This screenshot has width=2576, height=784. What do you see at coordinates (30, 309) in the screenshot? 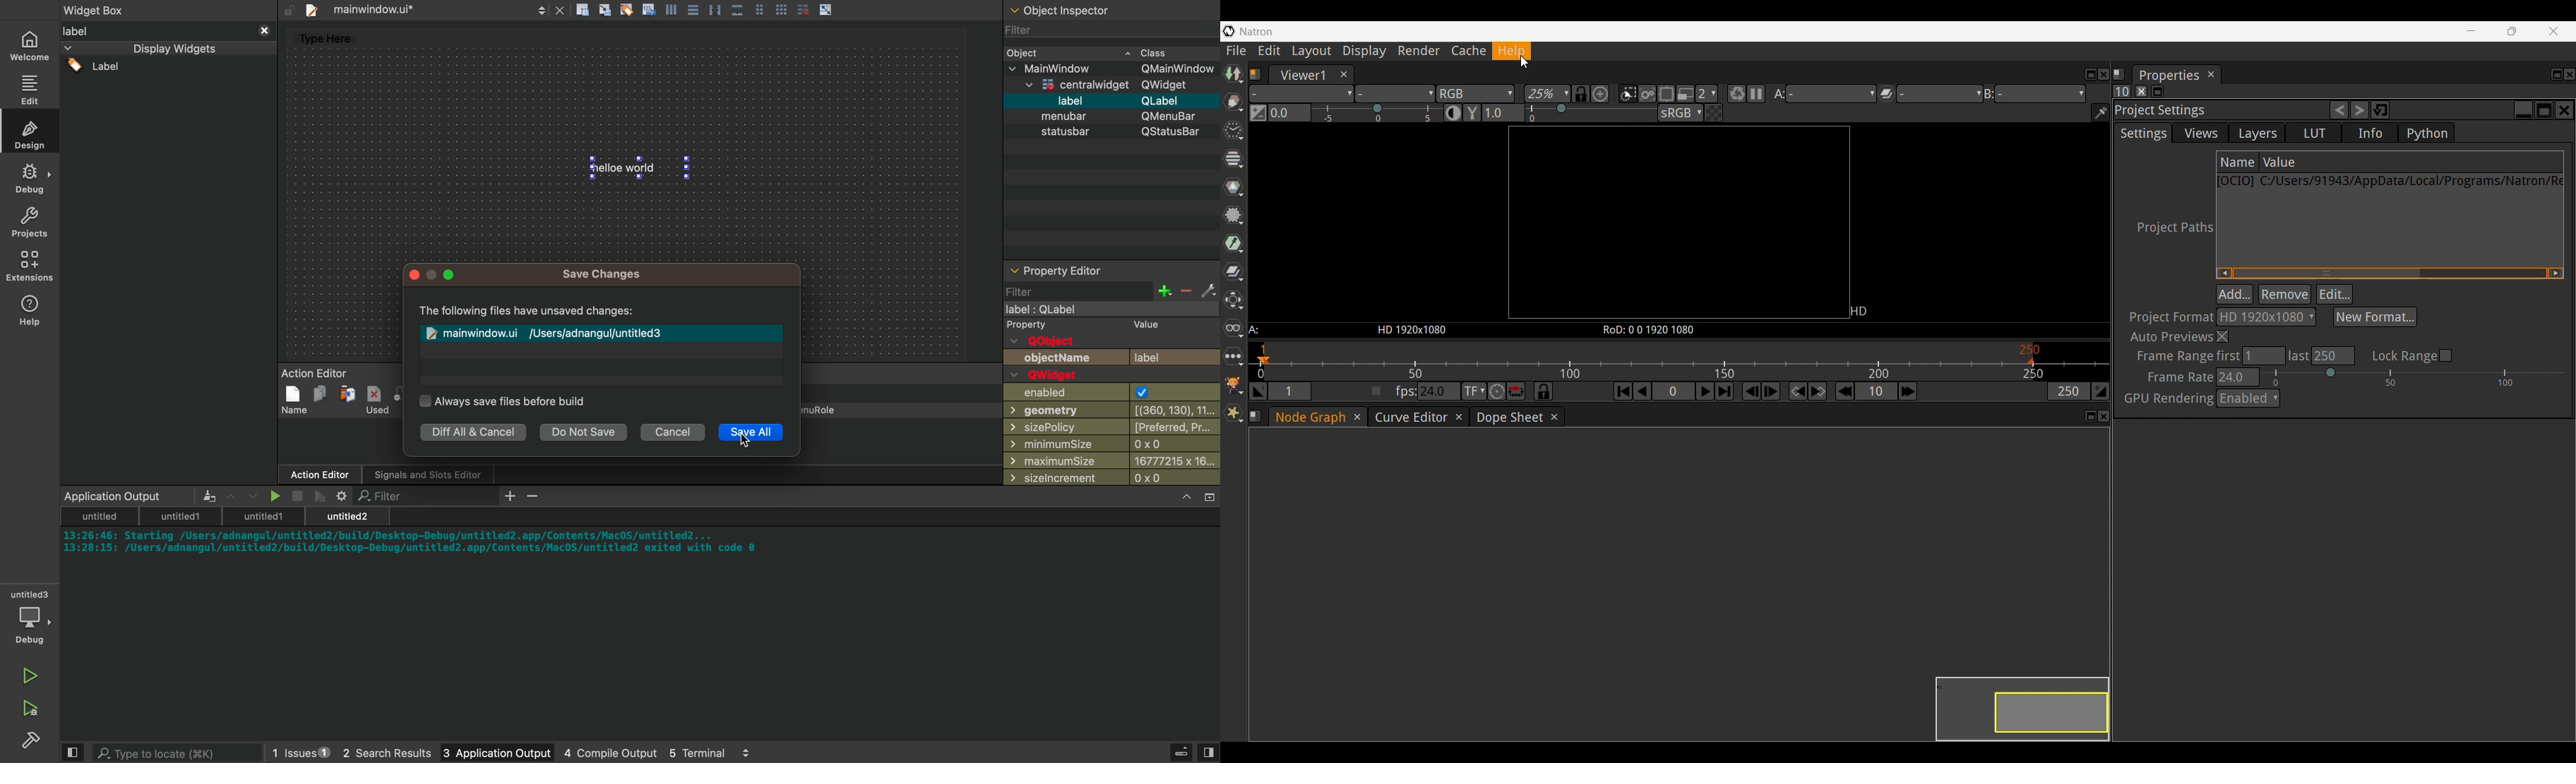
I see `help` at bounding box center [30, 309].